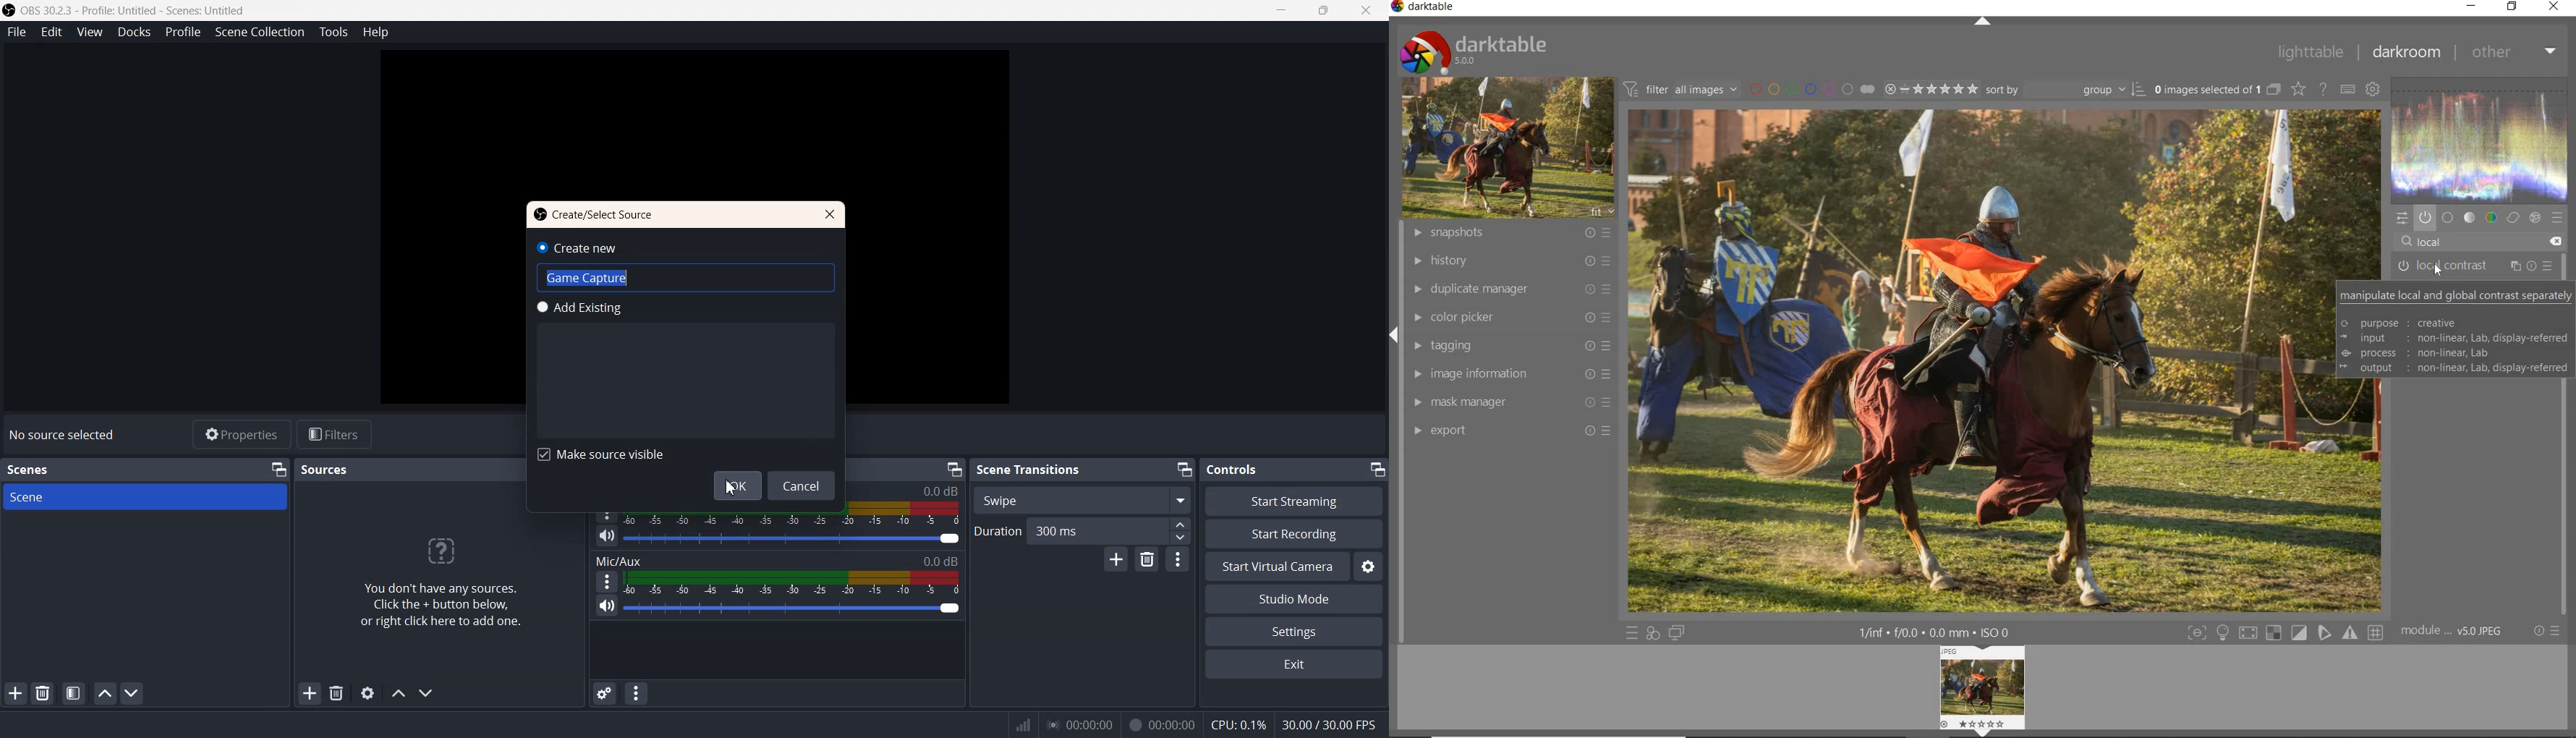 The width and height of the screenshot is (2576, 756). Describe the element at coordinates (1116, 559) in the screenshot. I see `Add configurable Transistion` at that location.